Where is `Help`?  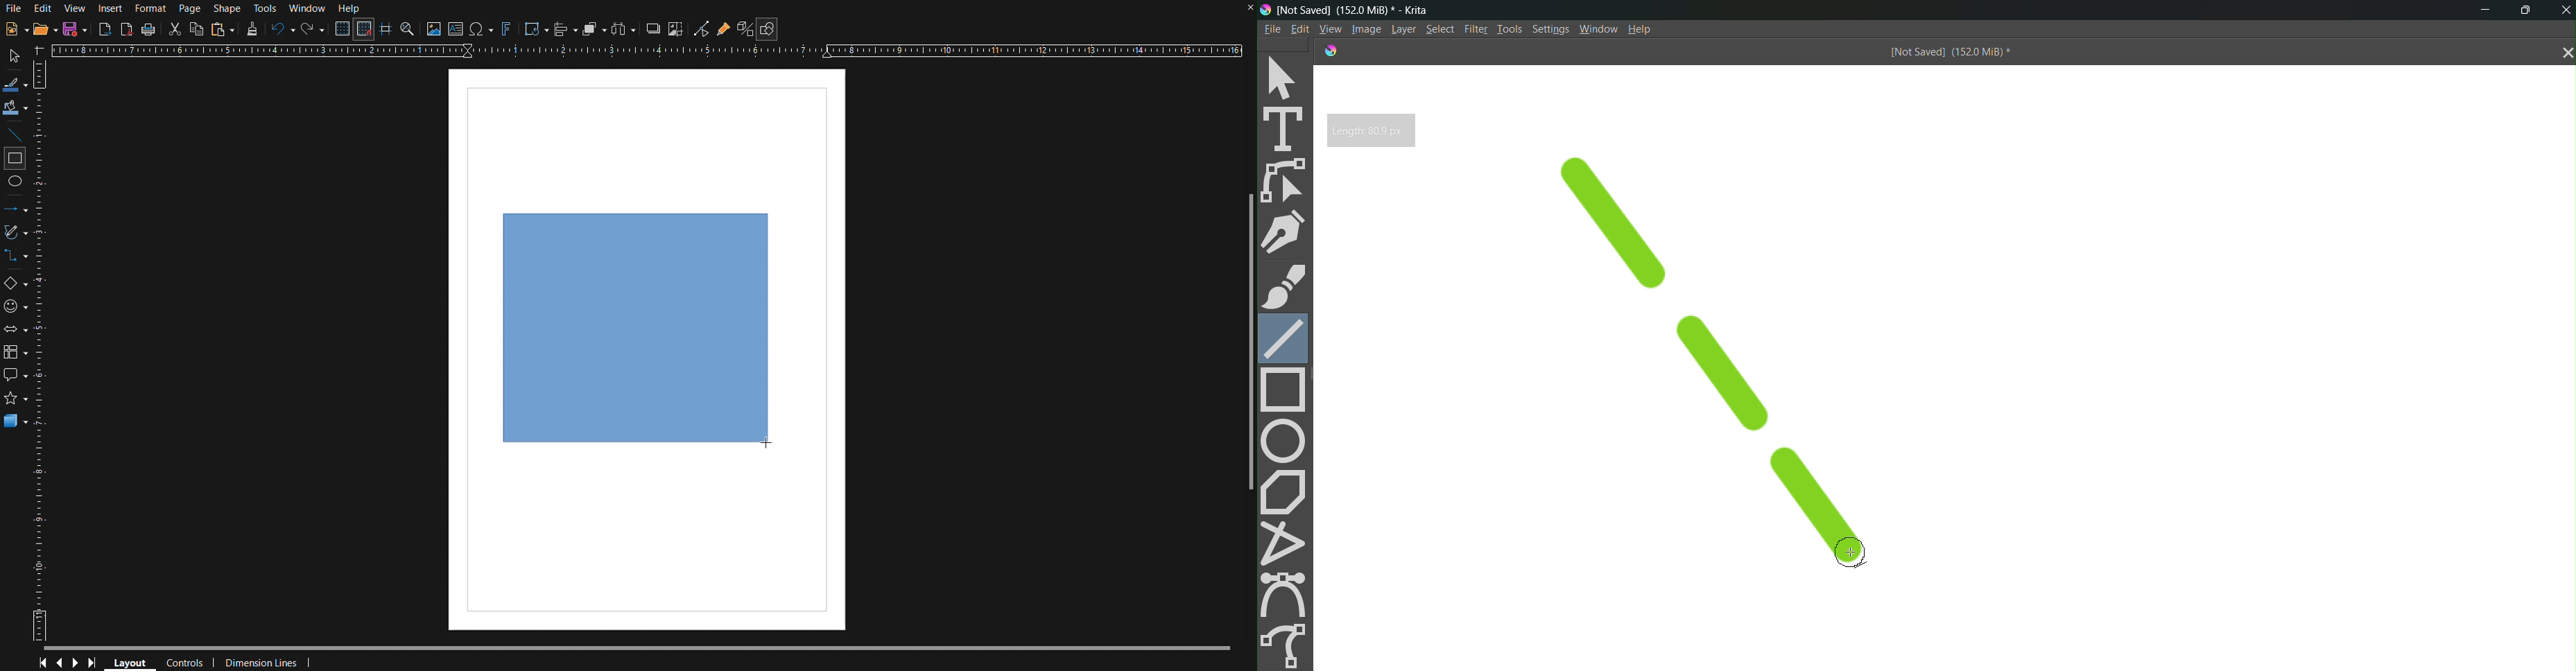
Help is located at coordinates (1645, 29).